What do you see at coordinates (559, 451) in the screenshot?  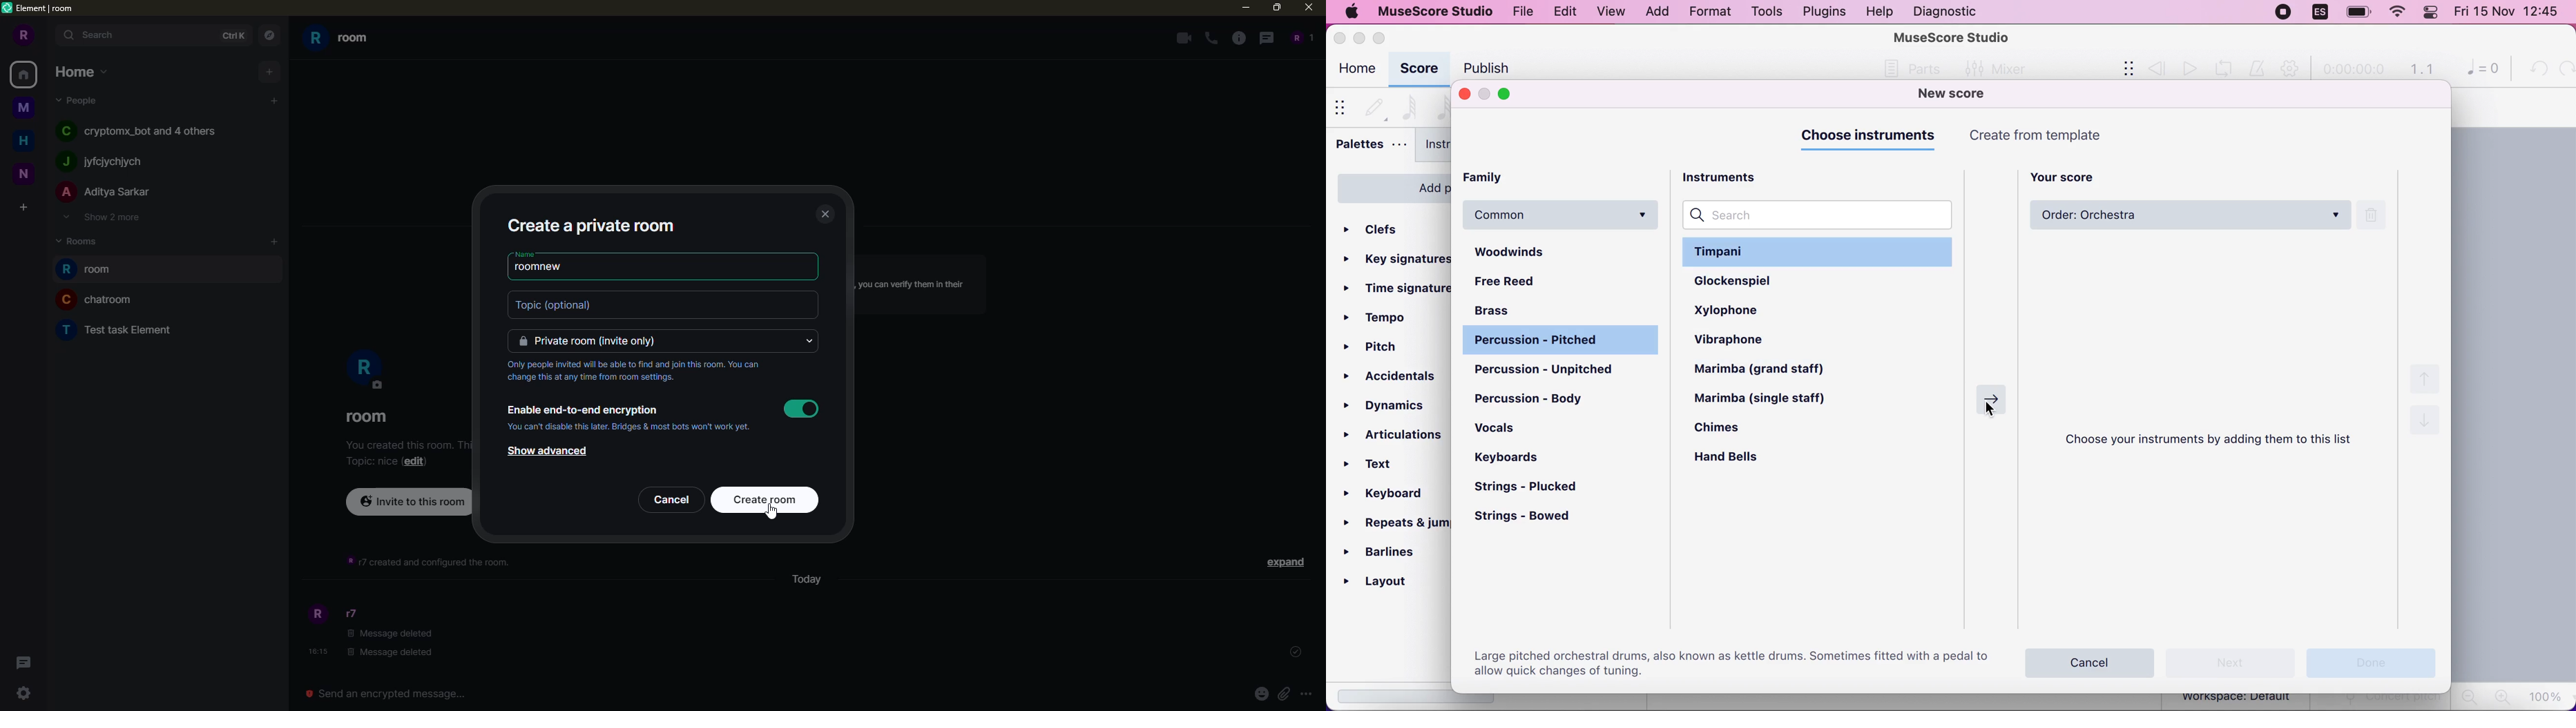 I see `show advanced` at bounding box center [559, 451].